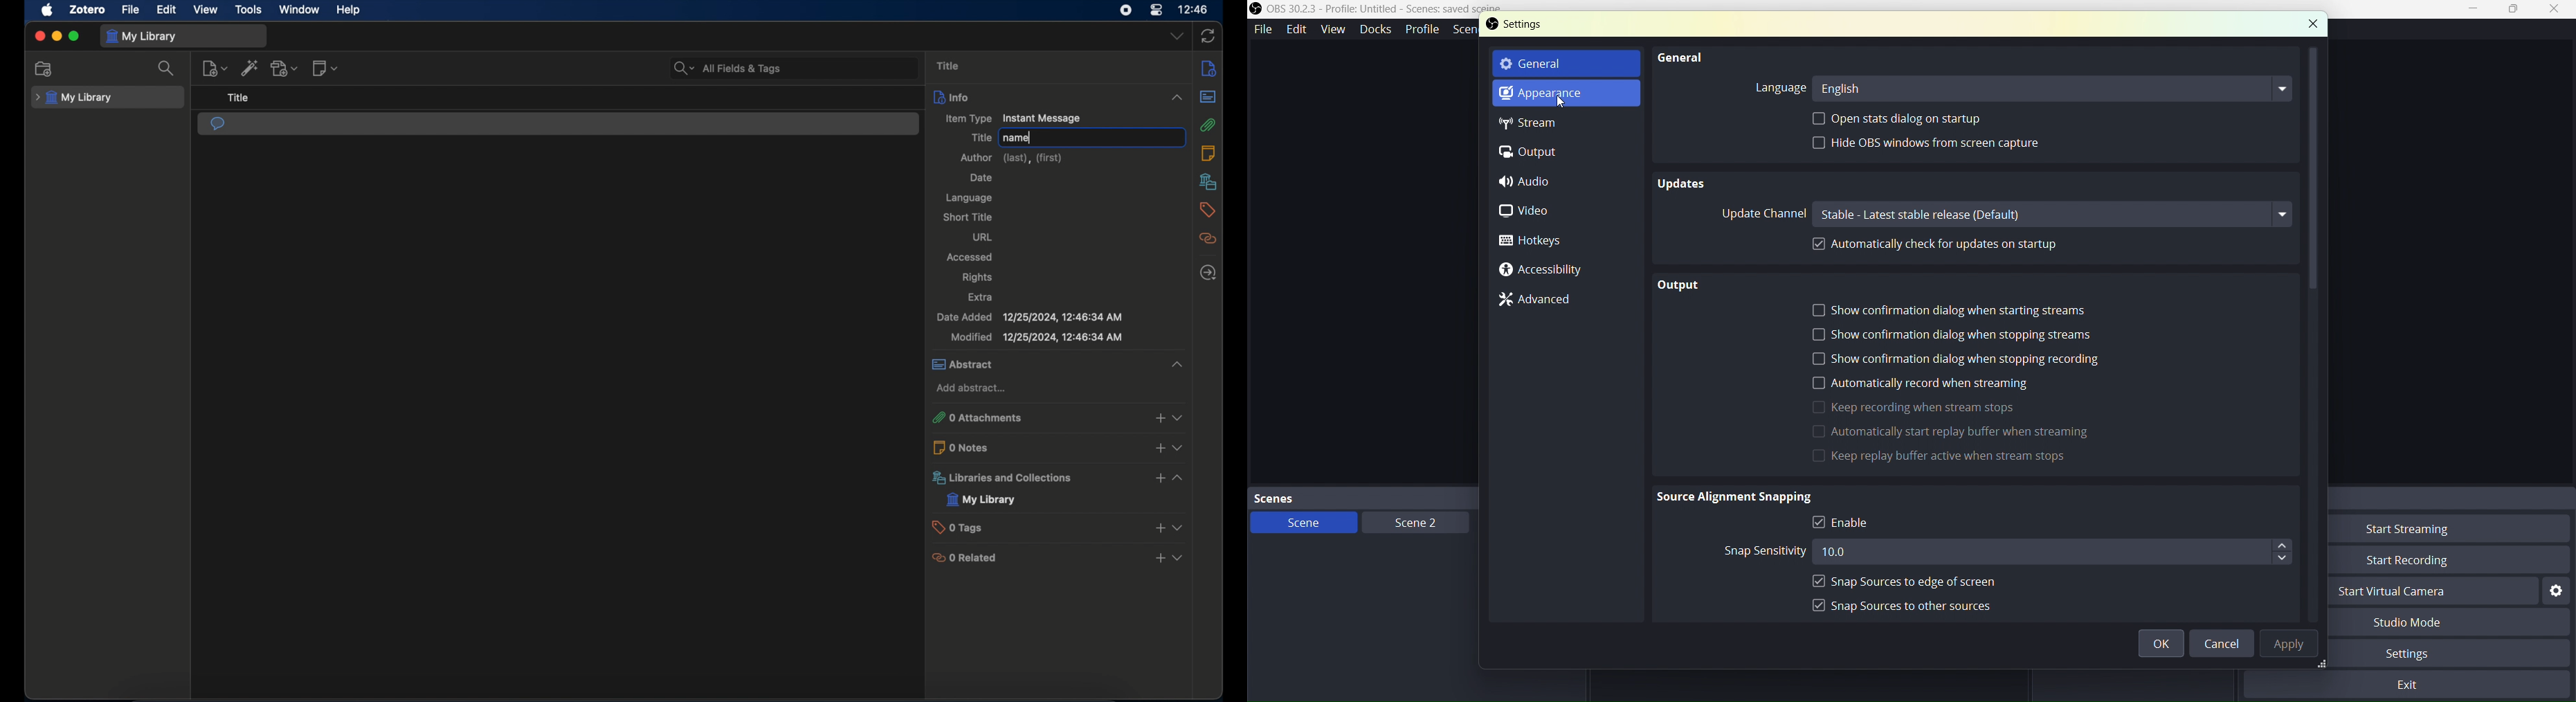  What do you see at coordinates (2428, 655) in the screenshot?
I see `Settings` at bounding box center [2428, 655].